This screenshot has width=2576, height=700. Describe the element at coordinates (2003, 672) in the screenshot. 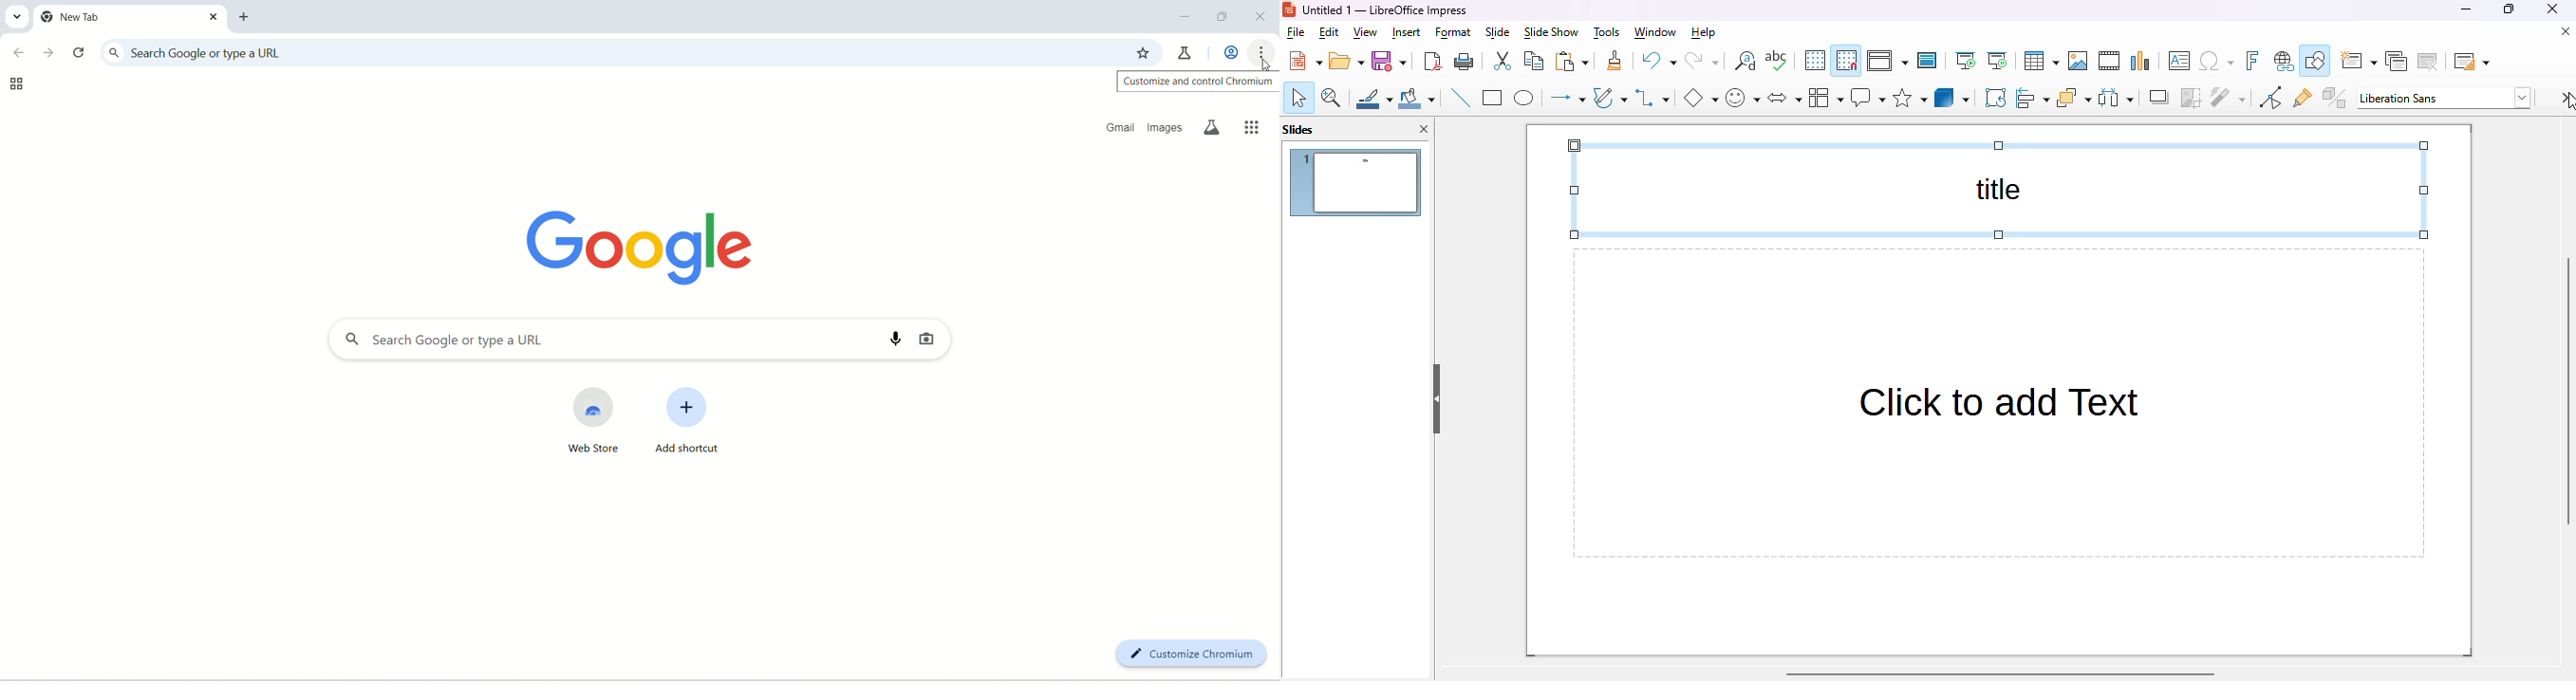

I see `horizontal scroll bar` at that location.